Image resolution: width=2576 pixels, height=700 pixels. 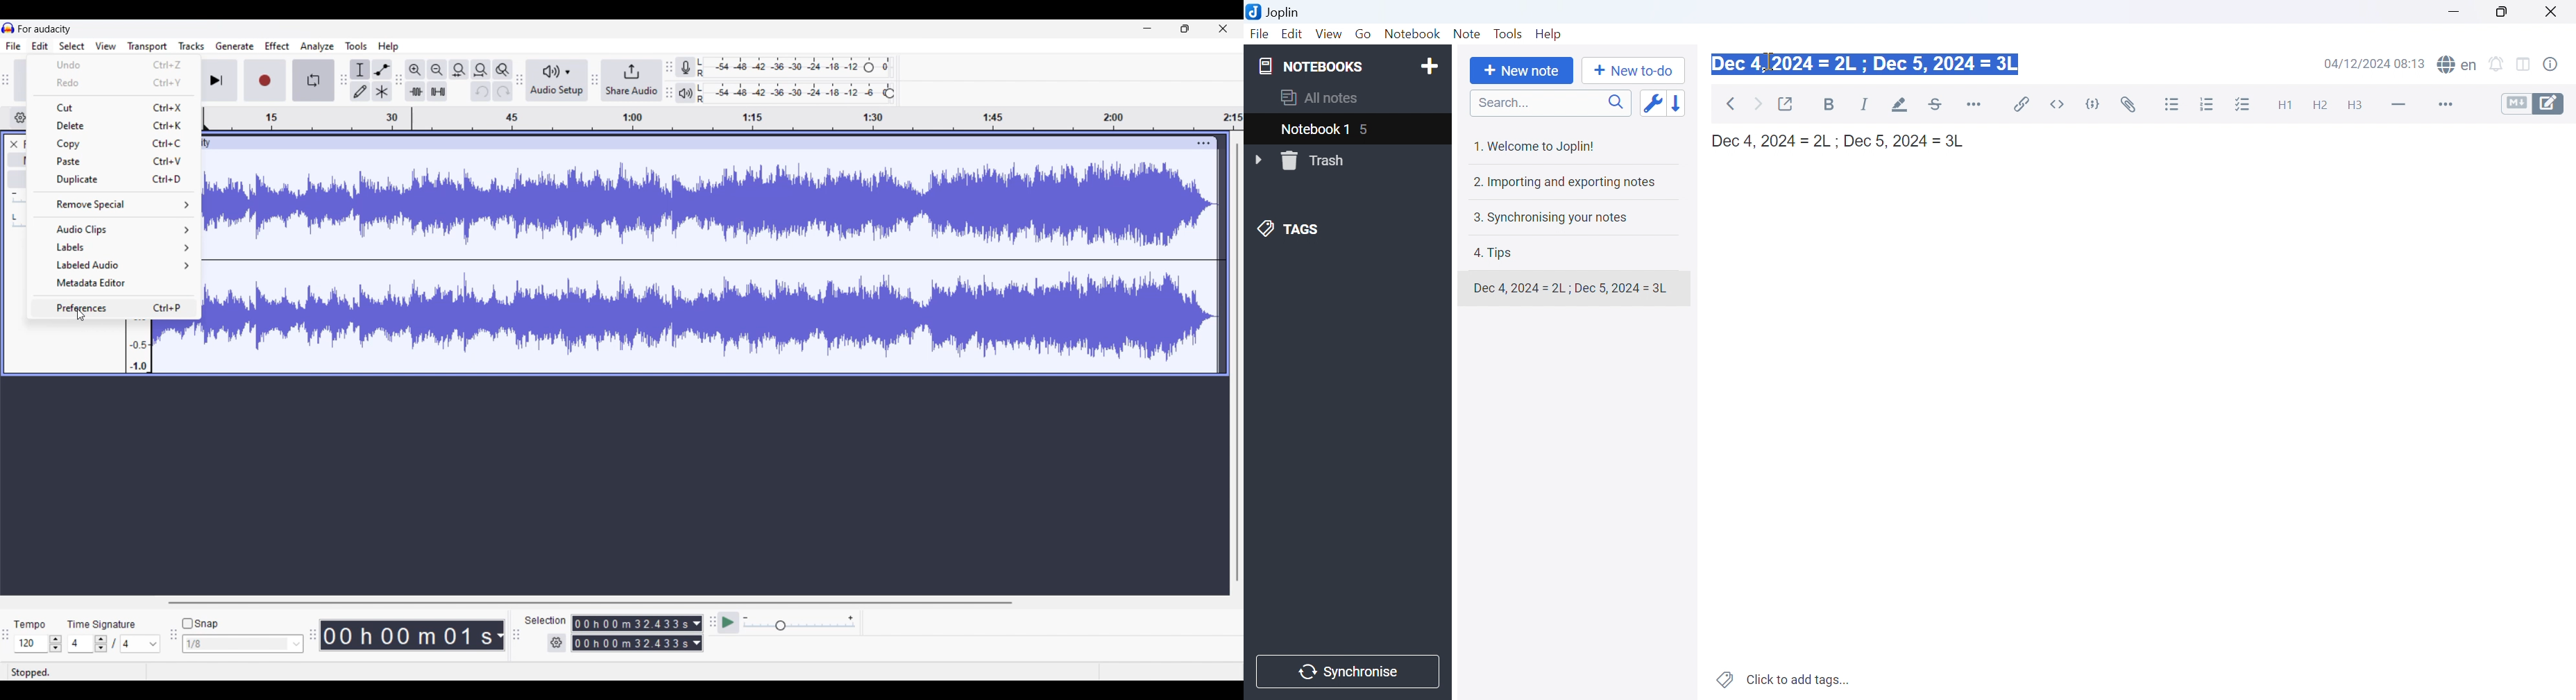 I want to click on Notebook 1, so click(x=1315, y=130).